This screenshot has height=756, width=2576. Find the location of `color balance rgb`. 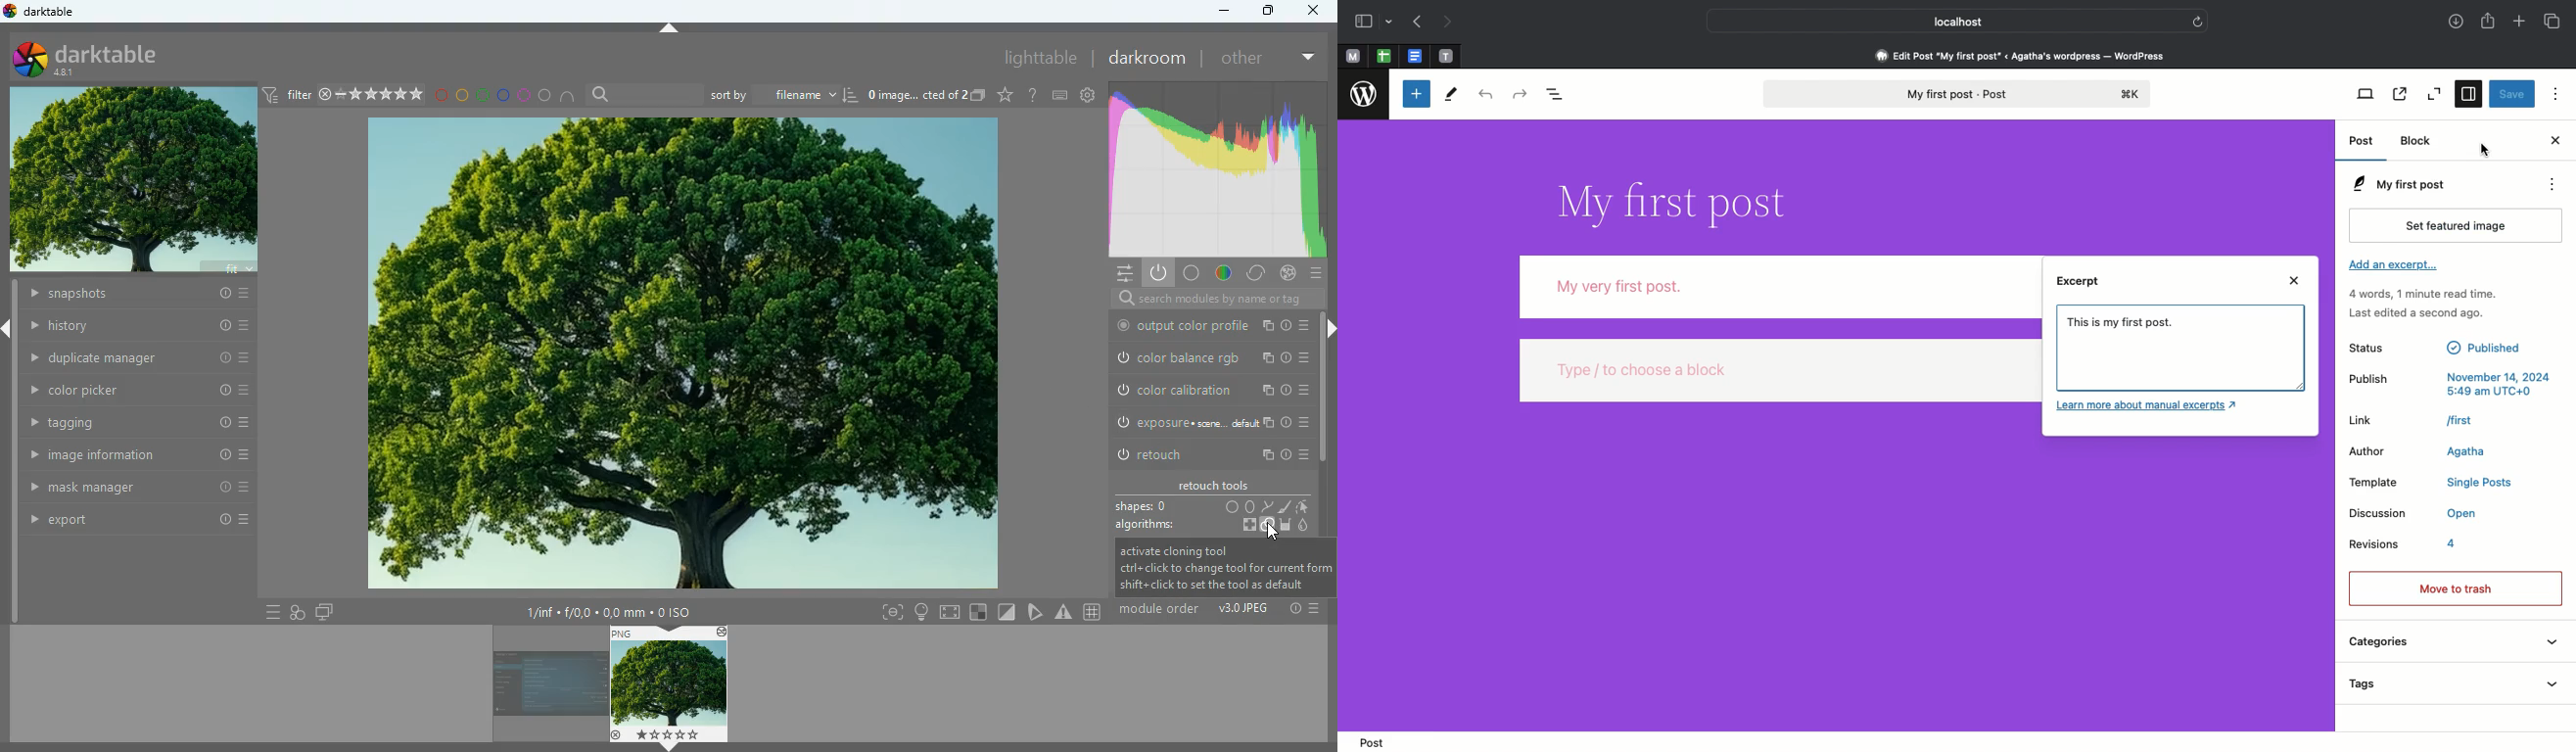

color balance rgb is located at coordinates (1207, 357).